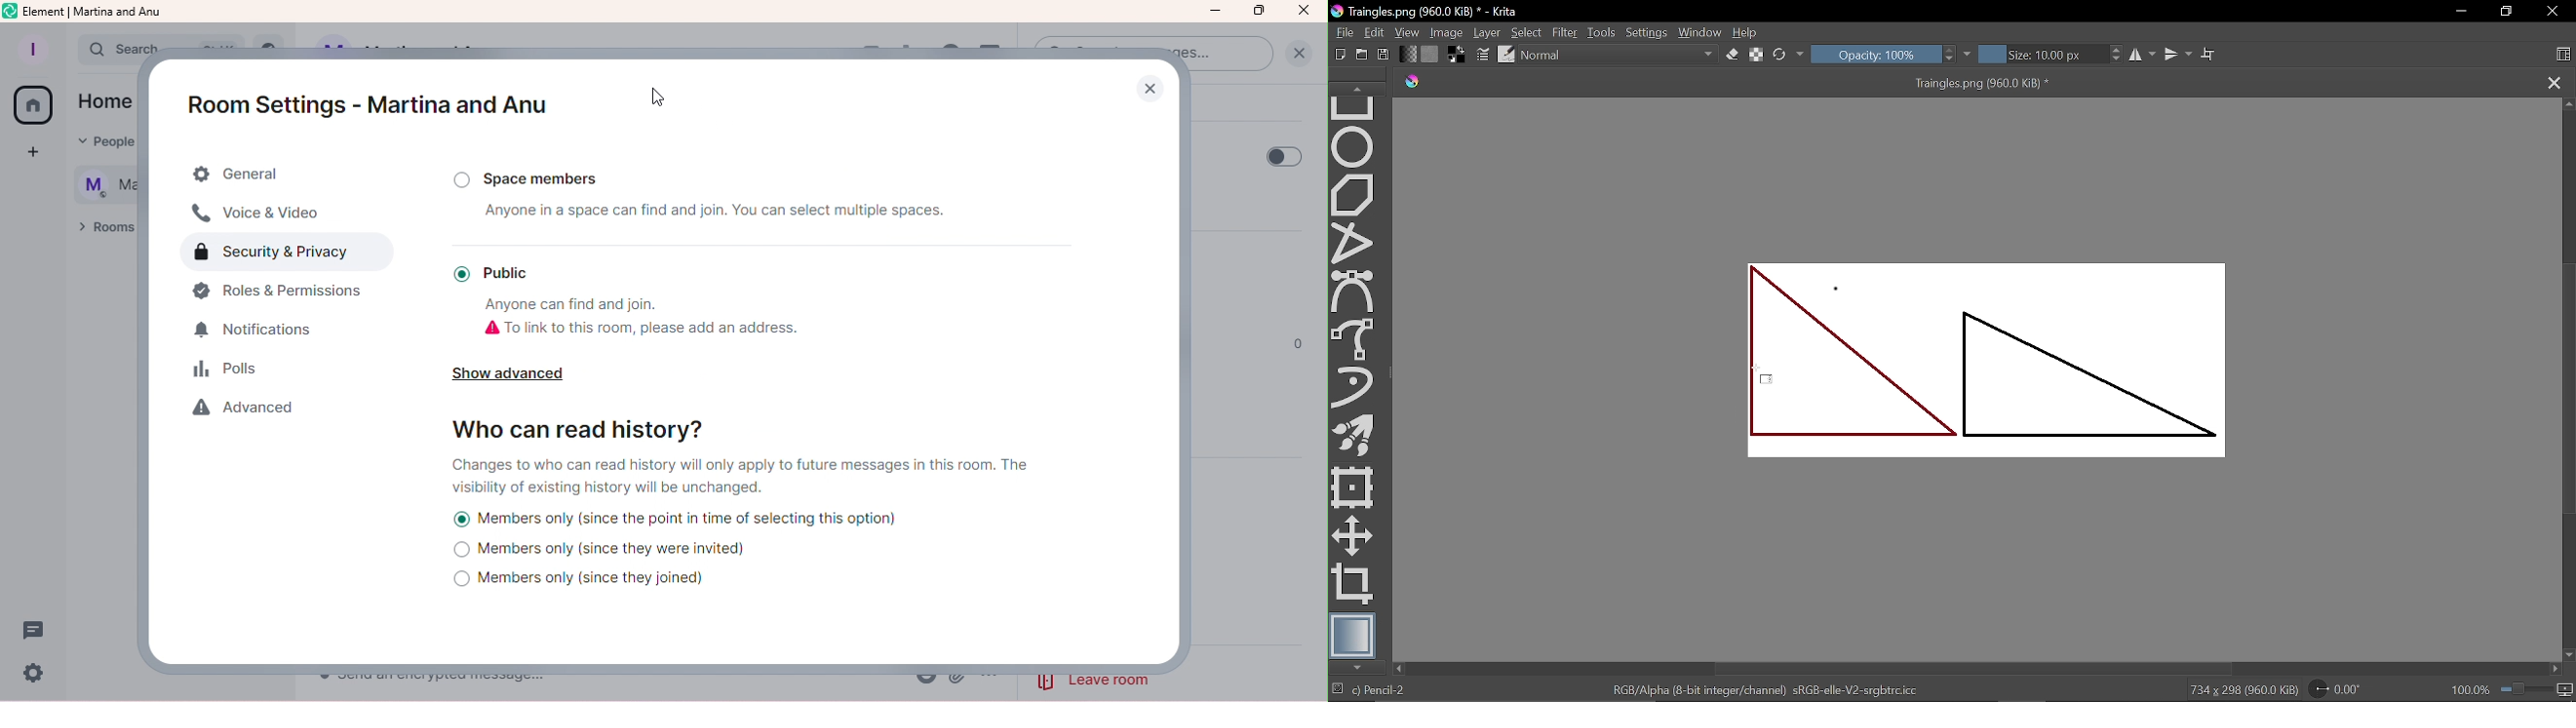 This screenshot has width=2576, height=728. Describe the element at coordinates (1149, 90) in the screenshot. I see `Close Popup` at that location.